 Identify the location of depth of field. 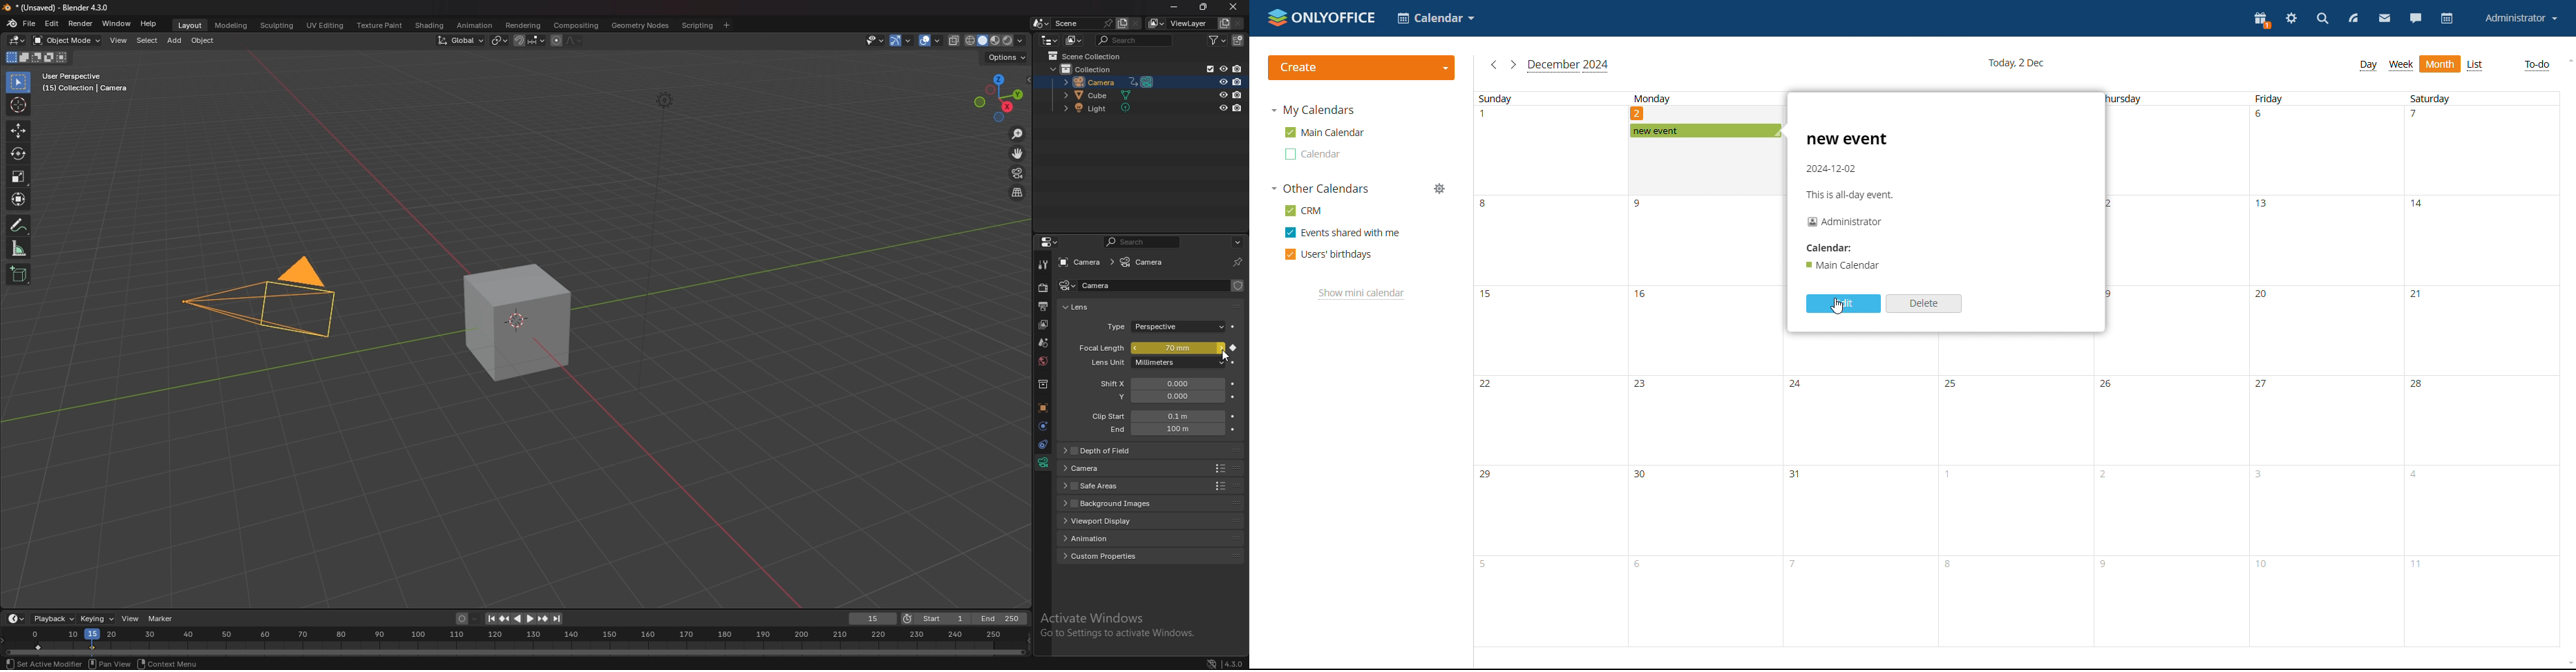
(1117, 451).